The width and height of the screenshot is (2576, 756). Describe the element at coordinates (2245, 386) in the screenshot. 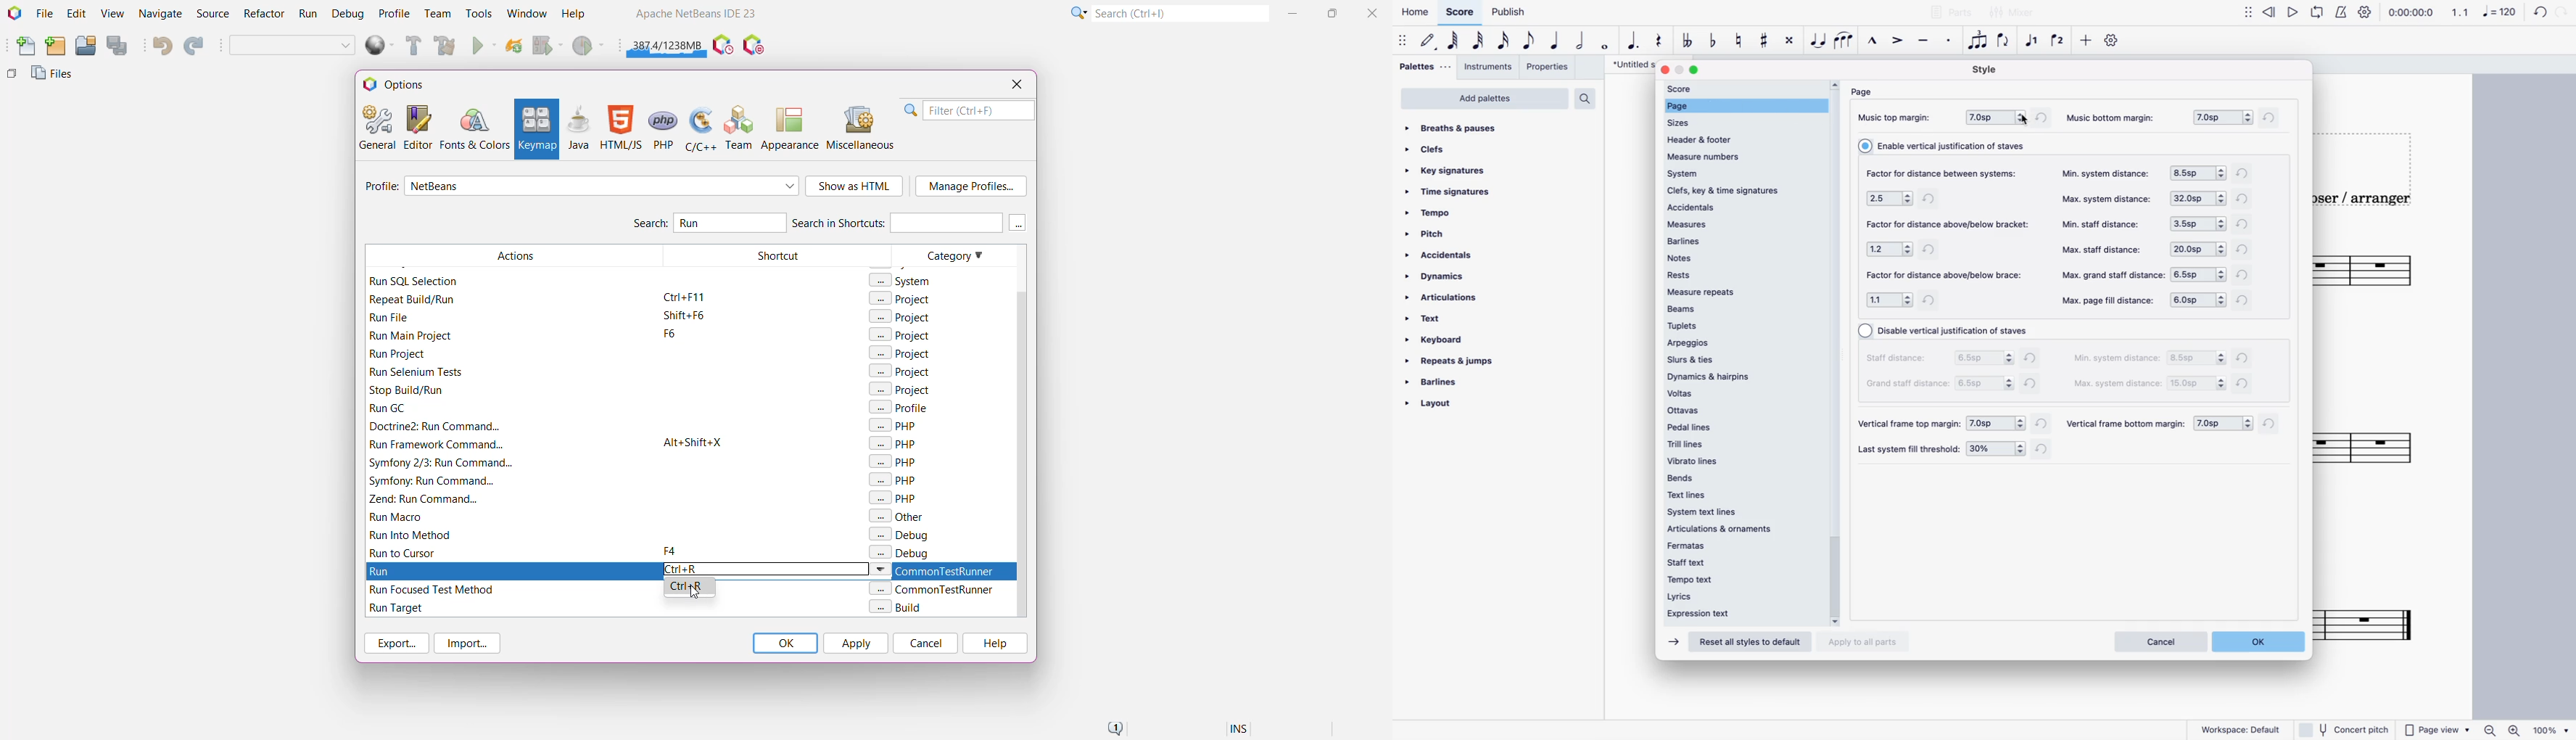

I see `refresh` at that location.